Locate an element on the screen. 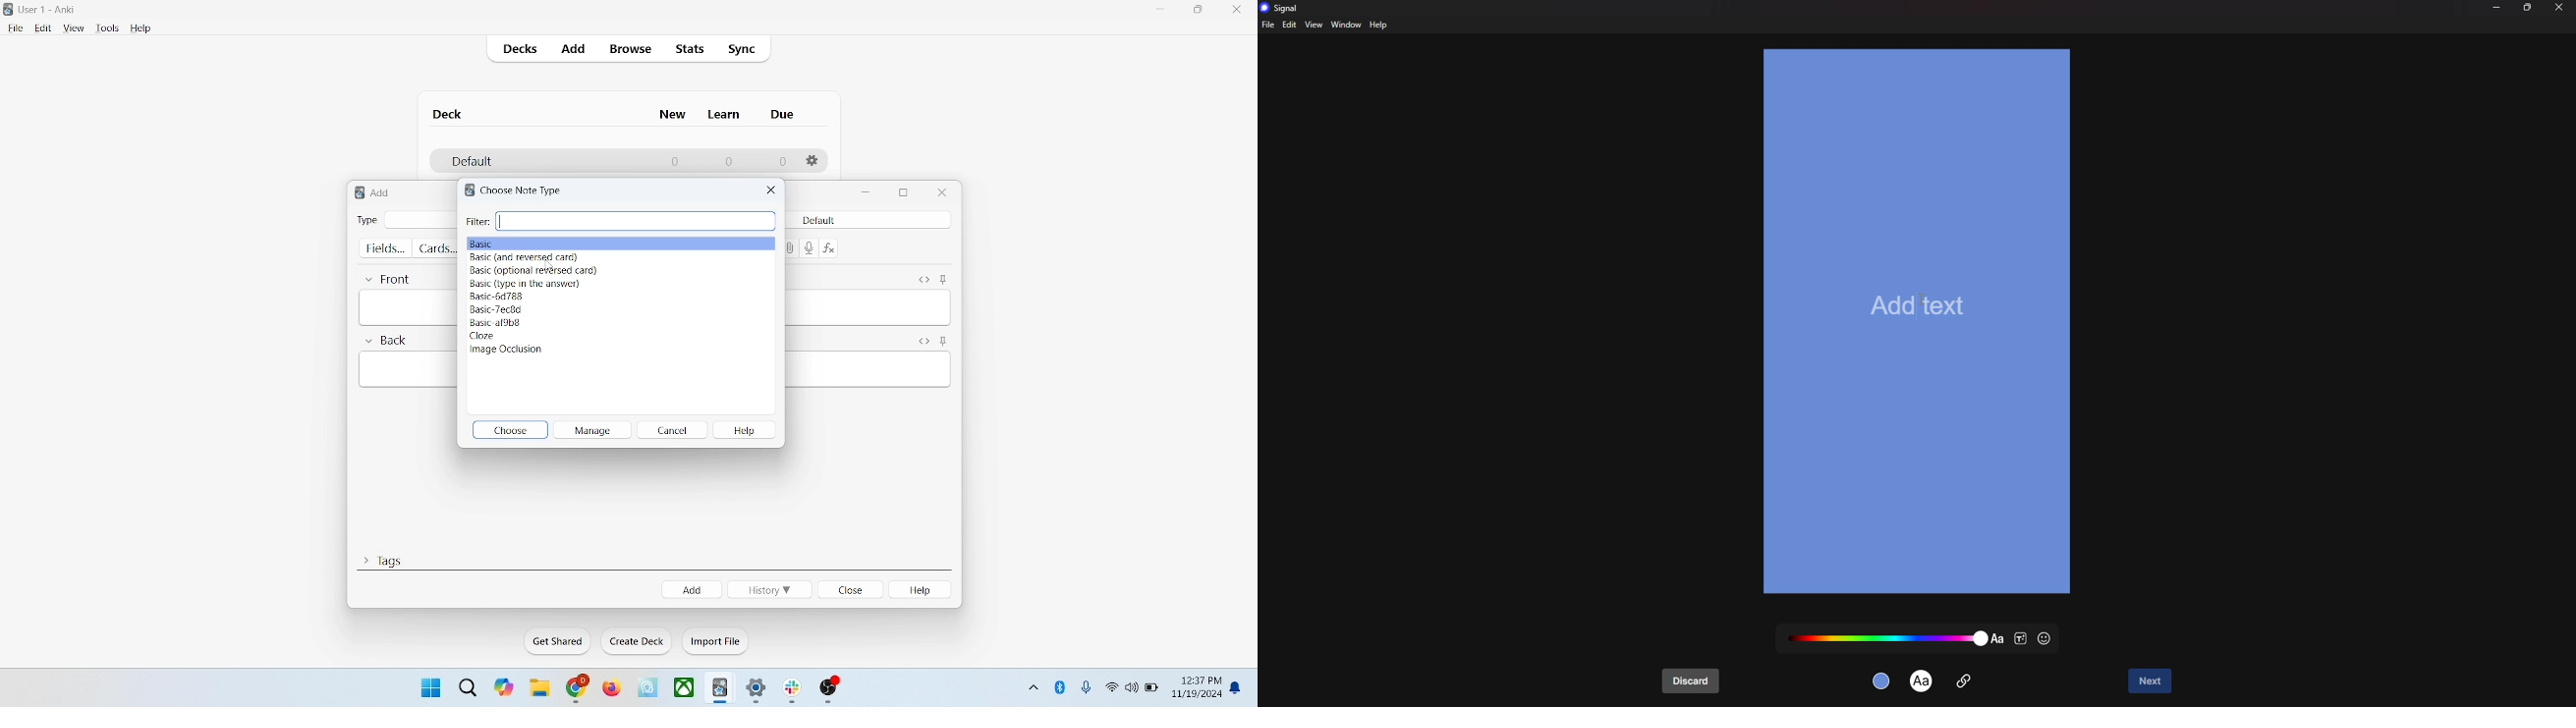 This screenshot has width=2576, height=728. type is located at coordinates (366, 219).